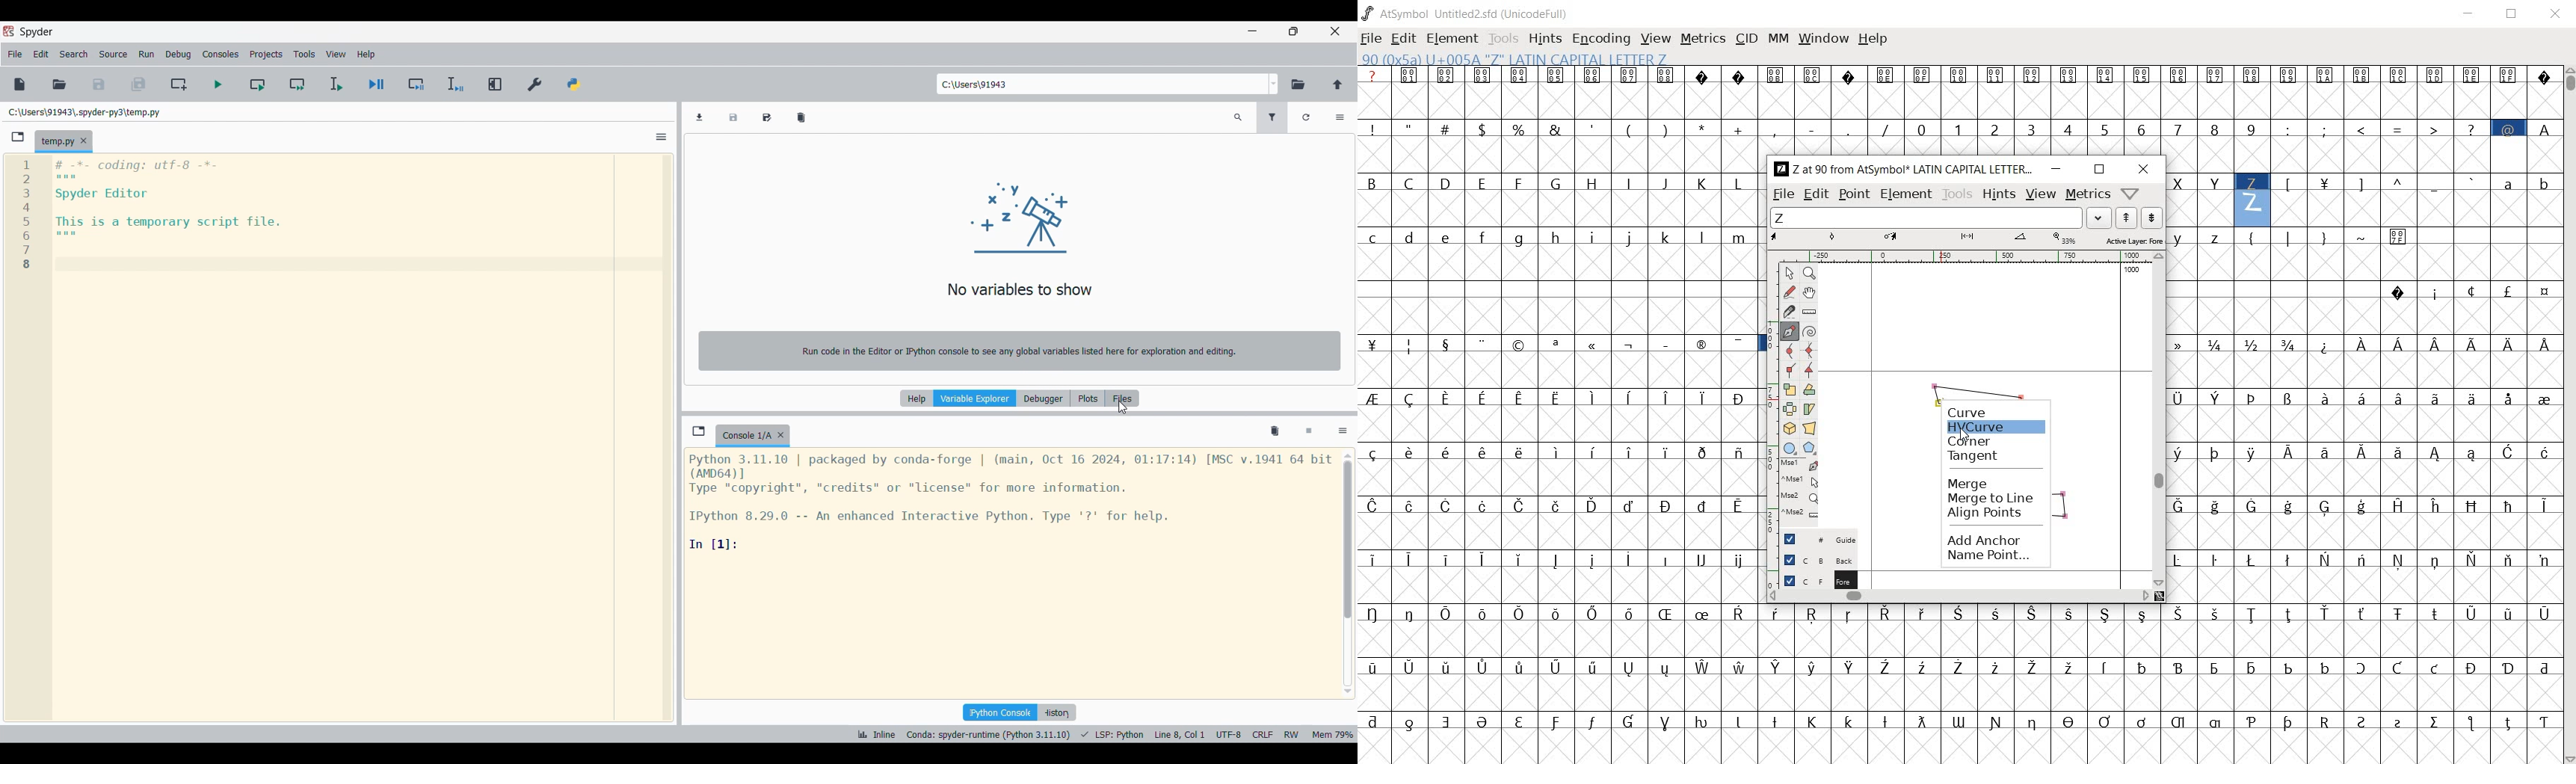 This screenshot has width=2576, height=784. Describe the element at coordinates (1808, 370) in the screenshot. I see `Add a corner point` at that location.